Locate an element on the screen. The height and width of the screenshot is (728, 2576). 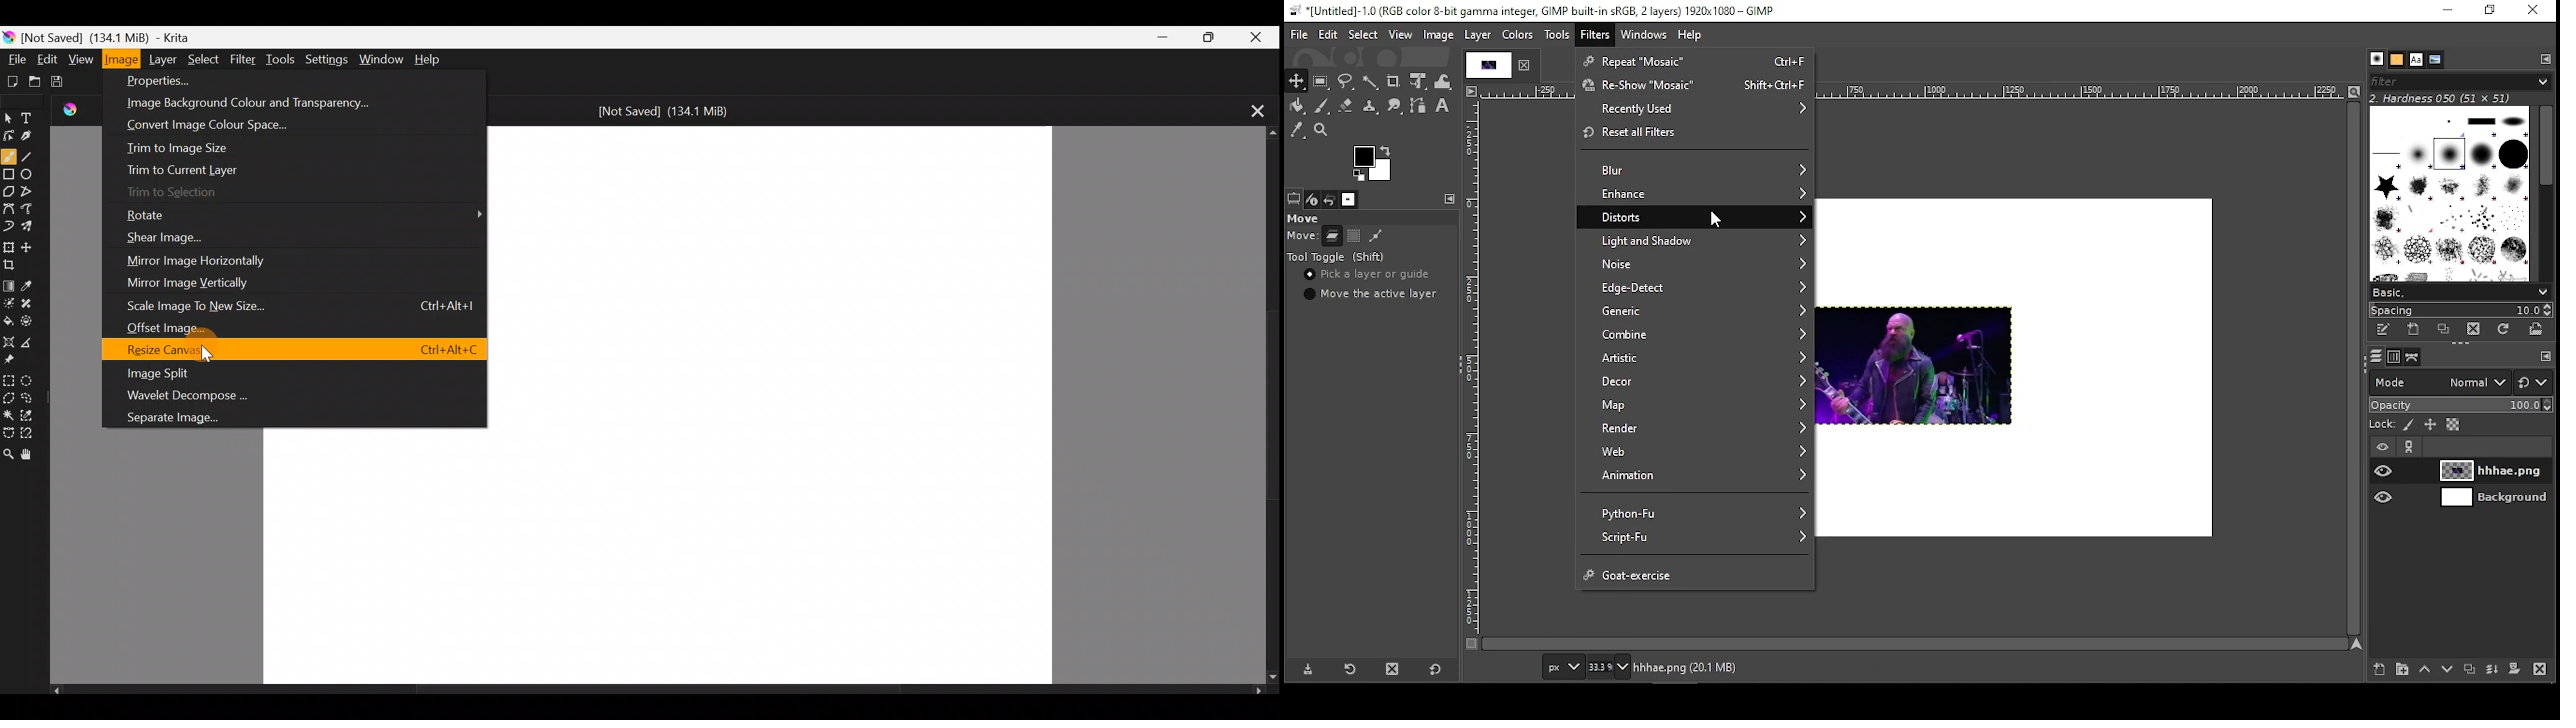
select is located at coordinates (1362, 34).